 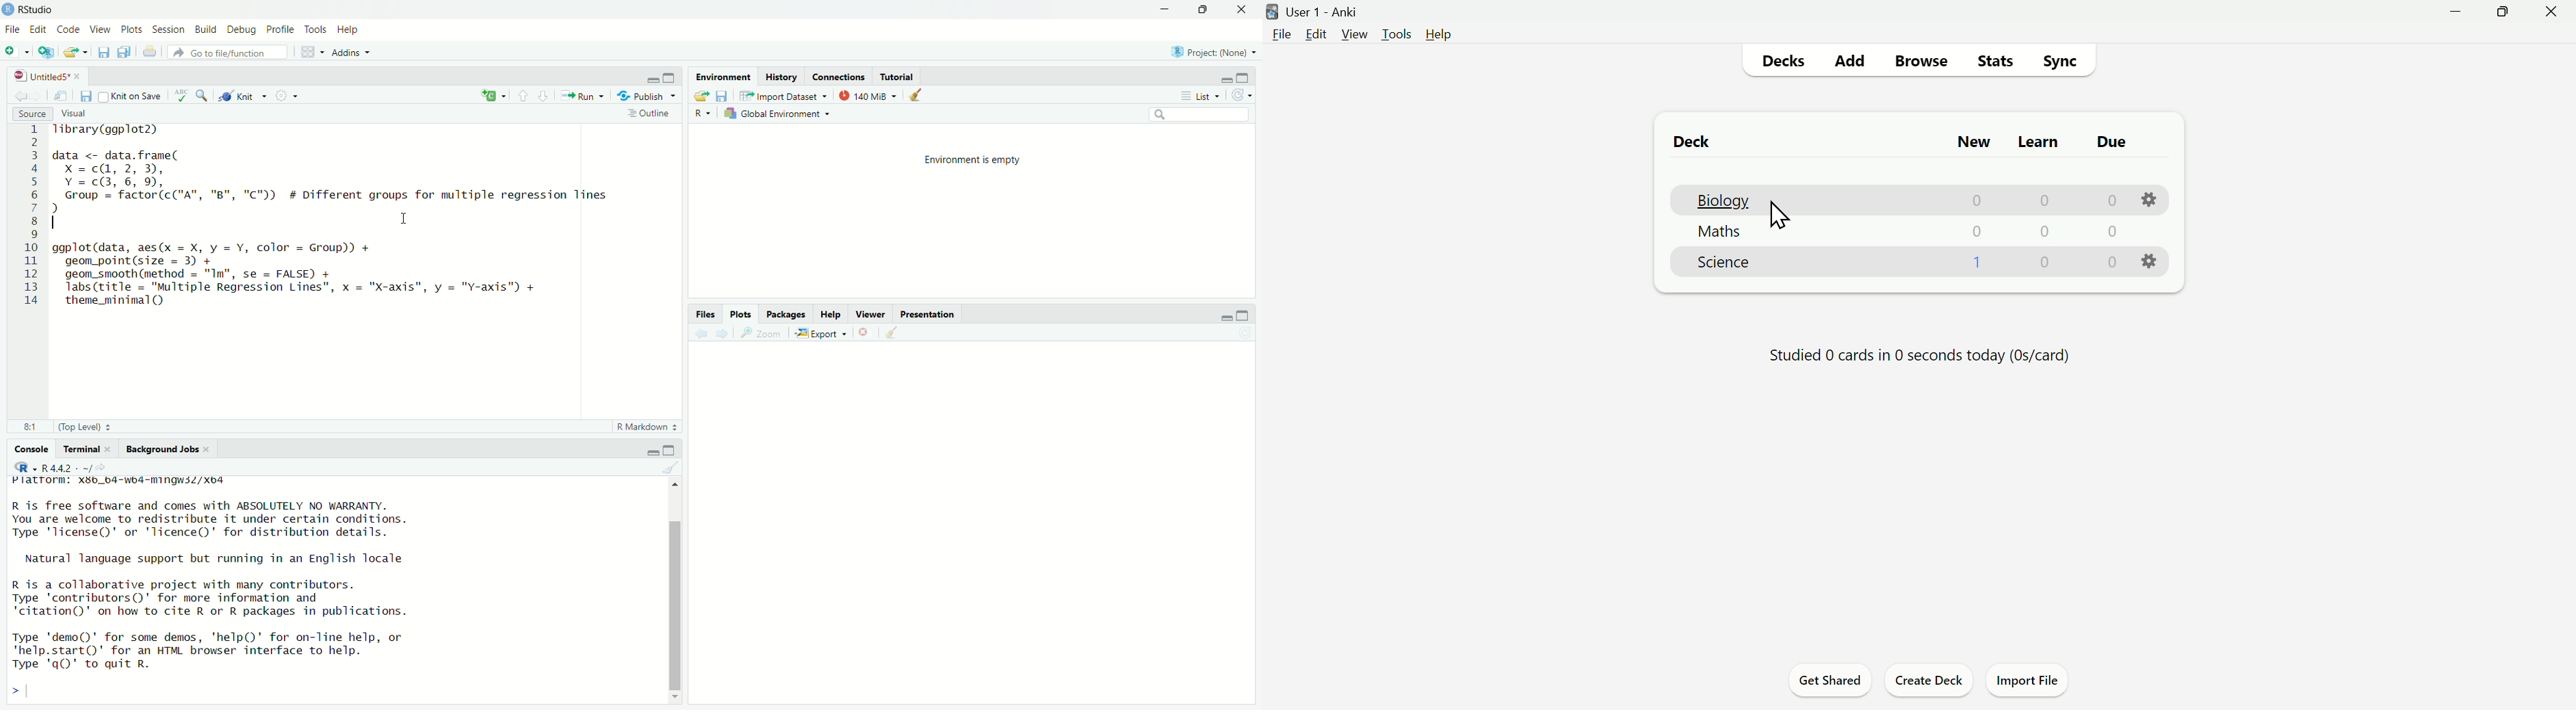 What do you see at coordinates (1165, 8) in the screenshot?
I see `minimise` at bounding box center [1165, 8].